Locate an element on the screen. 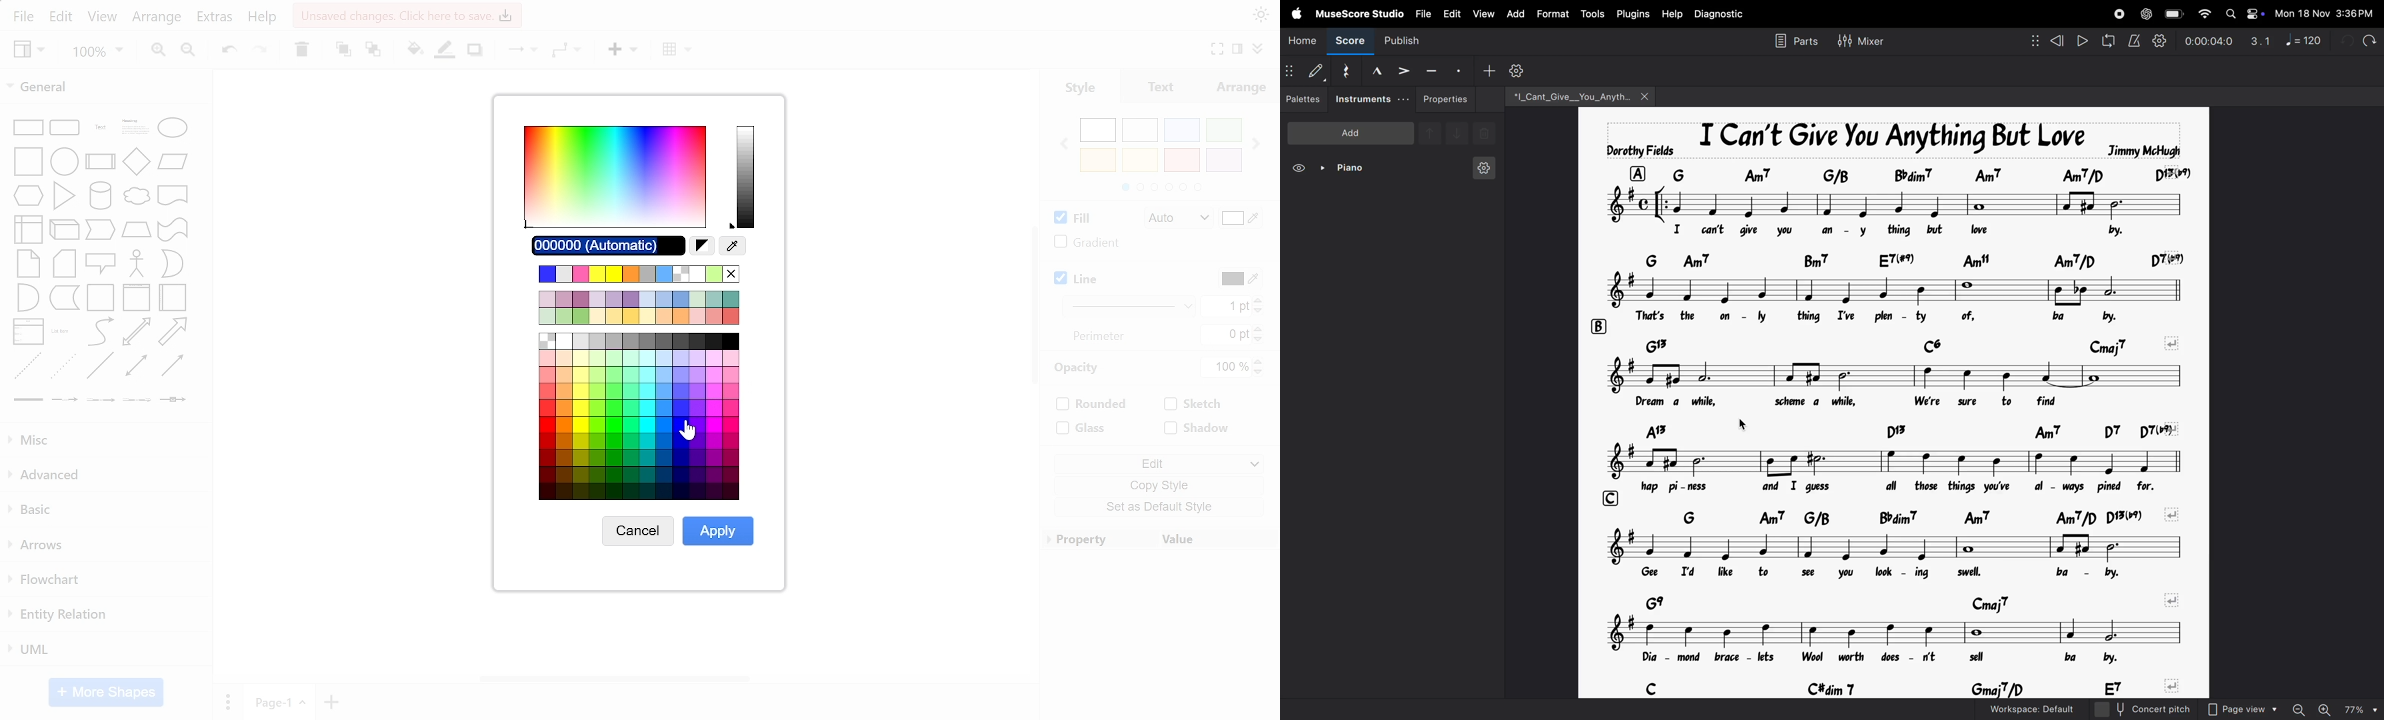 This screenshot has height=728, width=2408. file name is located at coordinates (1575, 95).